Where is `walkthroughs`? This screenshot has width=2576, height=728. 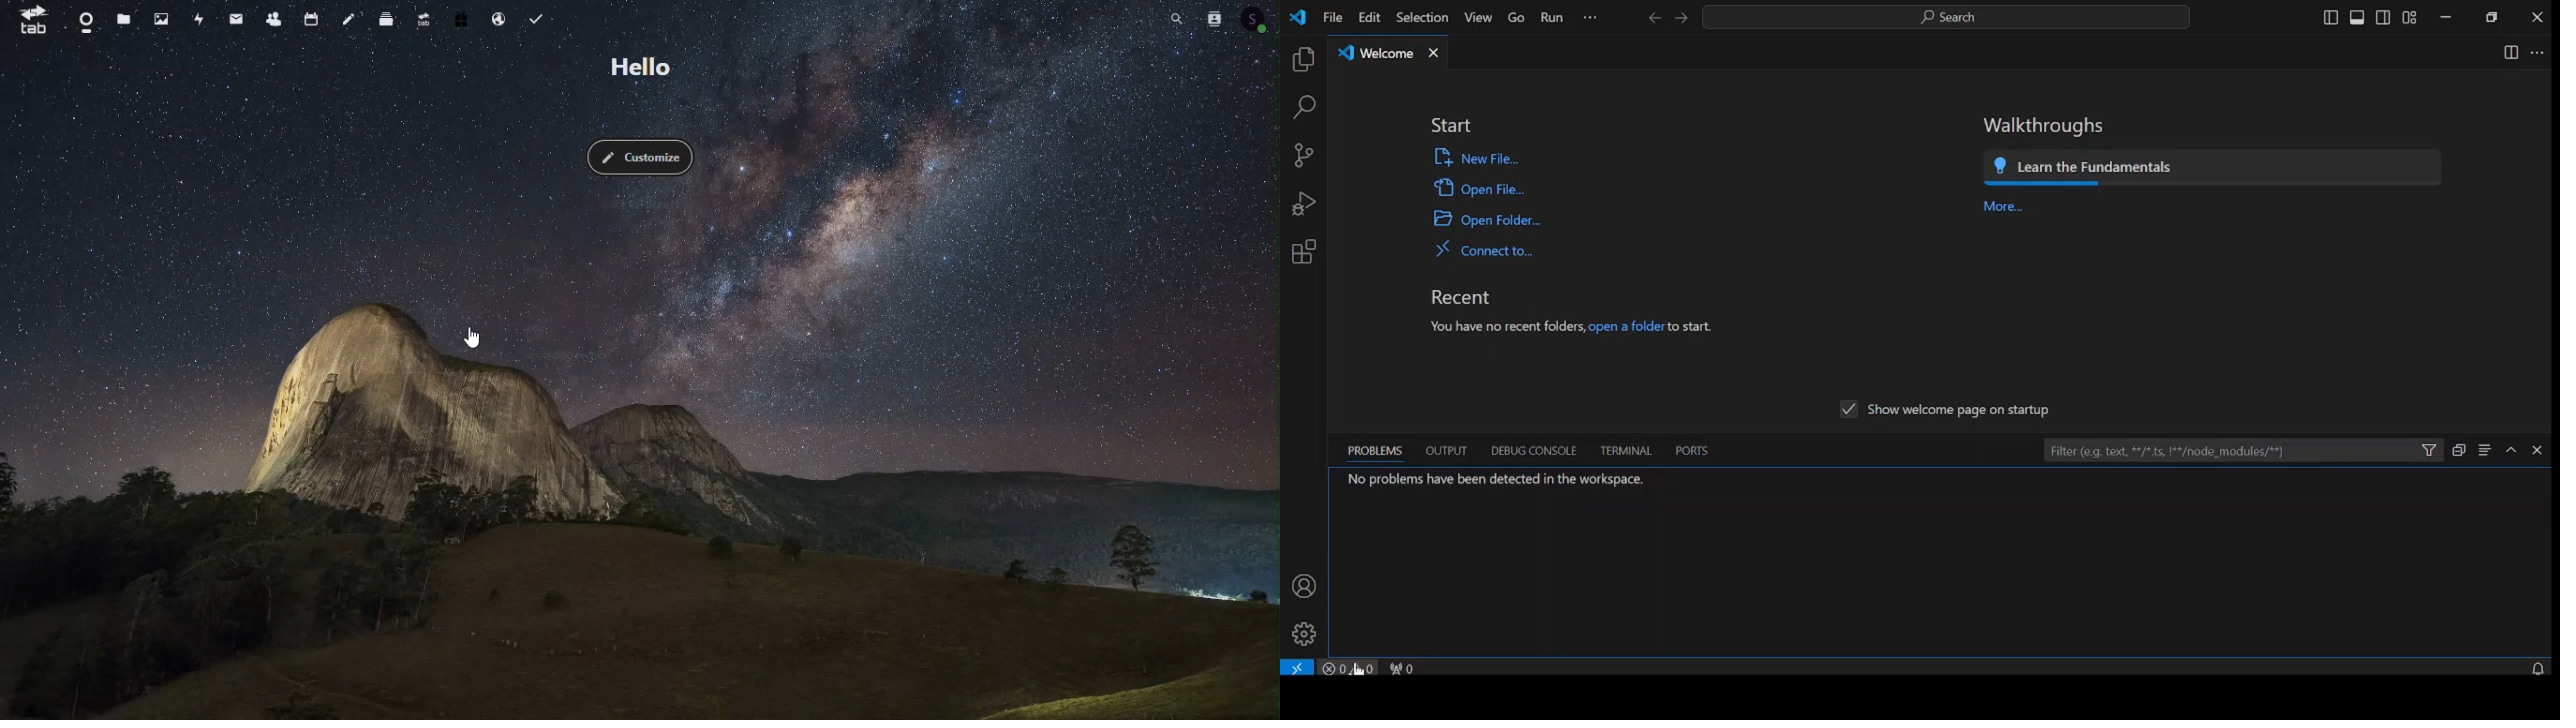 walkthroughs is located at coordinates (2045, 125).